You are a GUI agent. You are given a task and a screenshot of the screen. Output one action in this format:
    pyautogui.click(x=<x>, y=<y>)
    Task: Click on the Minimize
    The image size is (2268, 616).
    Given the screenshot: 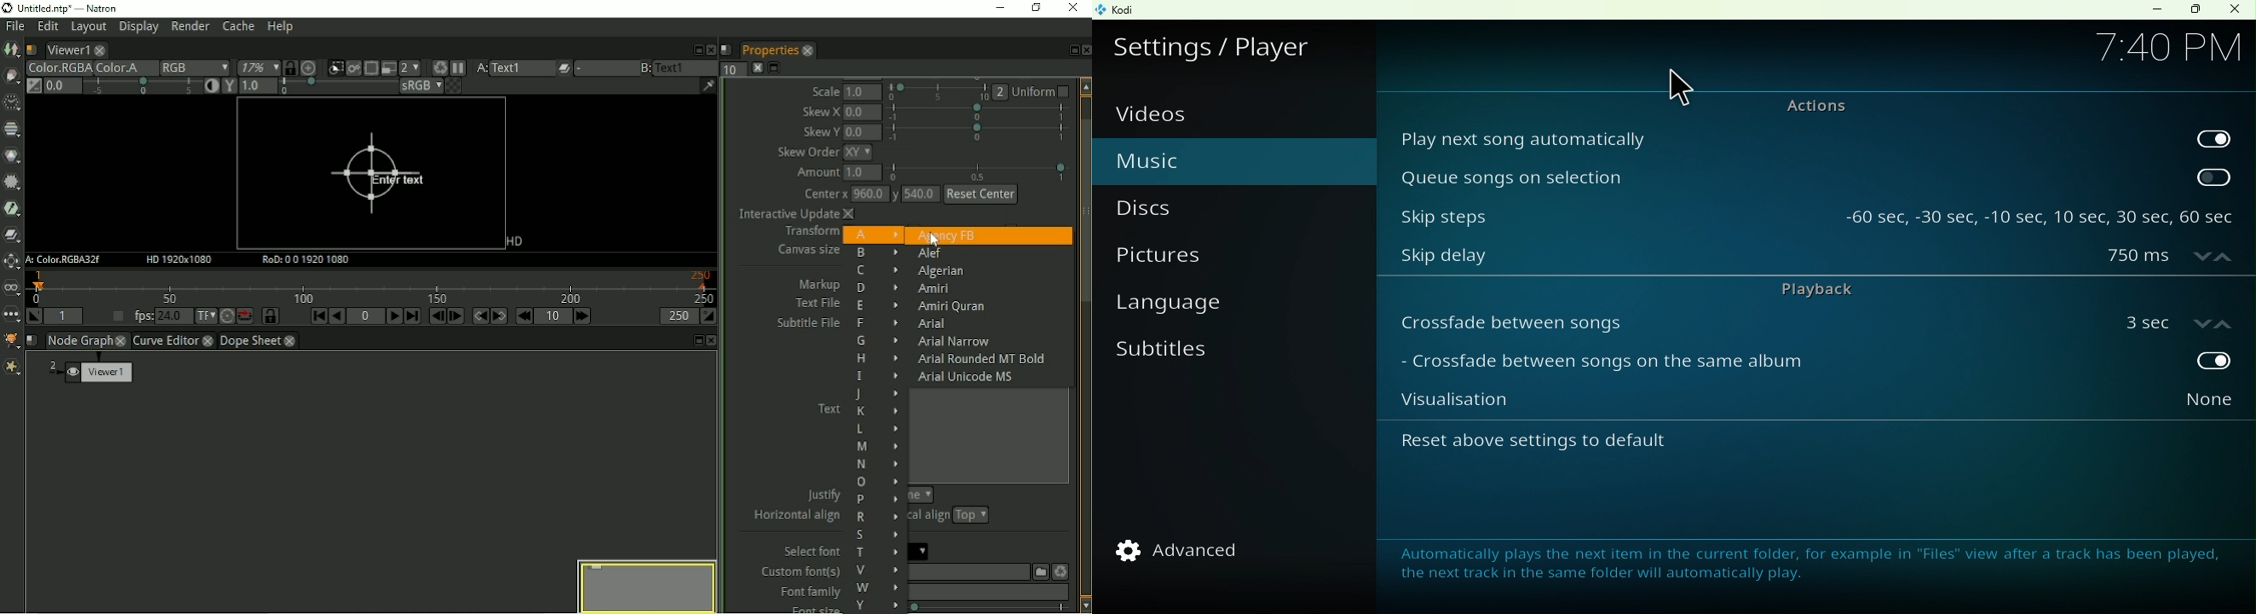 What is the action you would take?
    pyautogui.click(x=2154, y=9)
    